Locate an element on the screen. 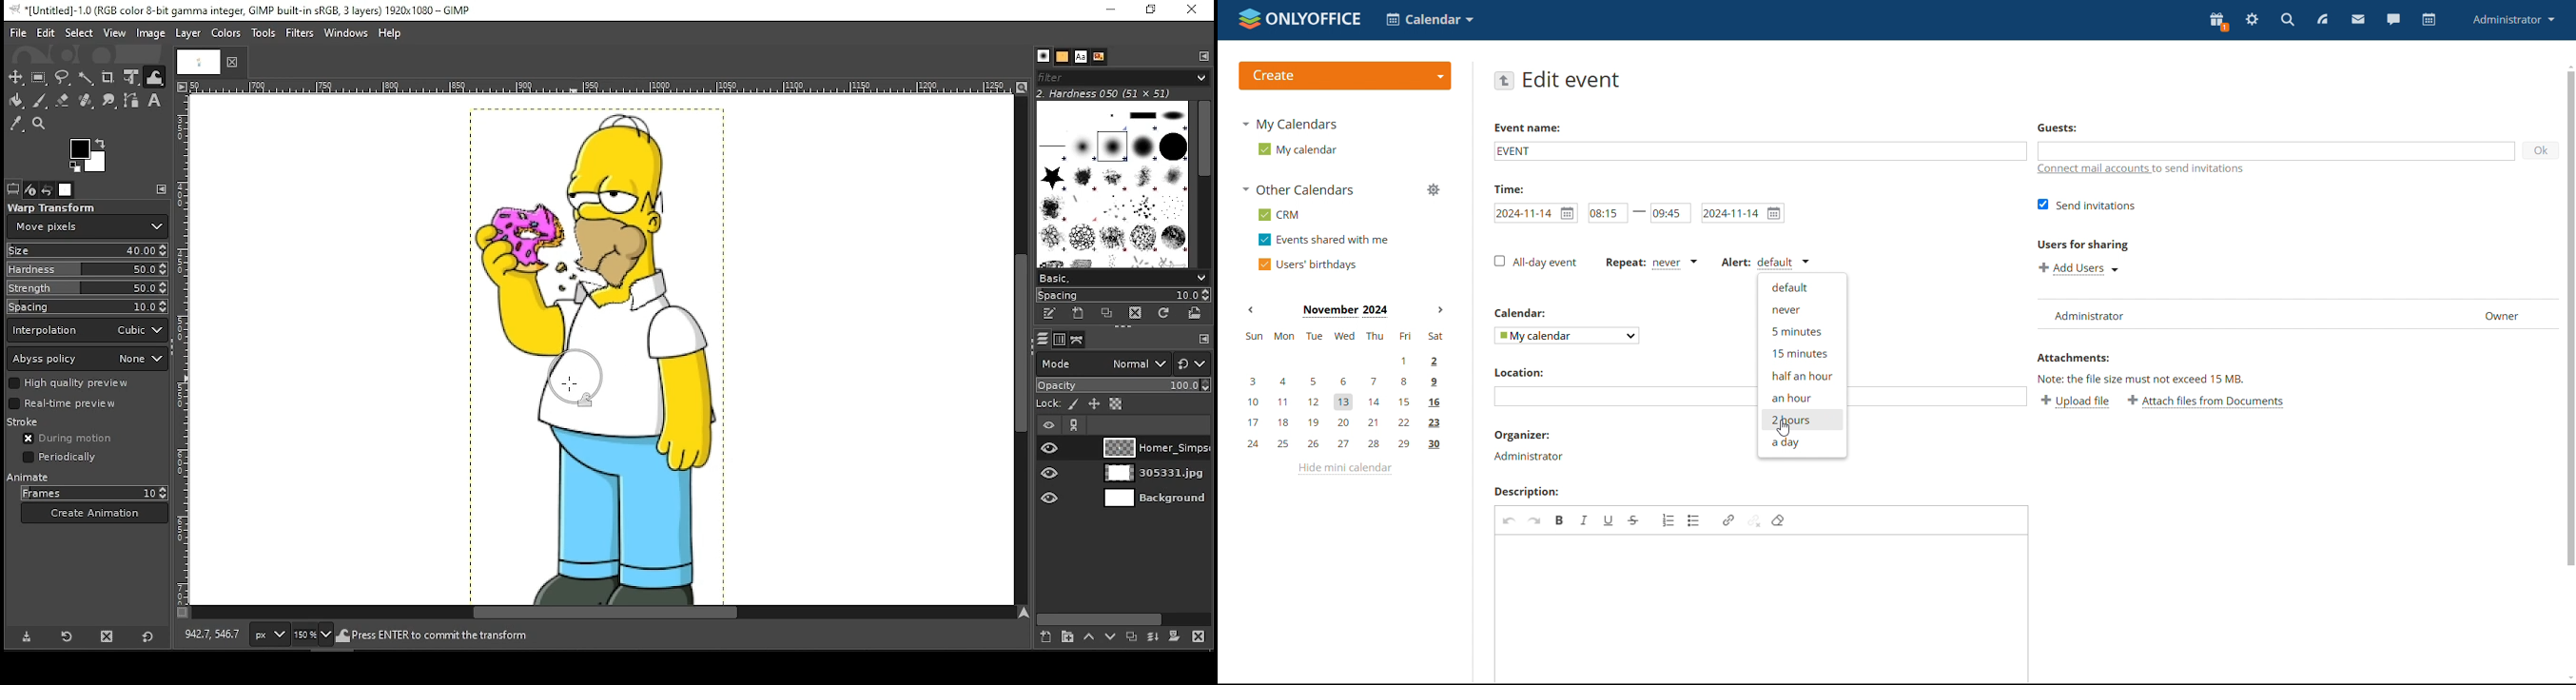  color picker tool is located at coordinates (15, 126).